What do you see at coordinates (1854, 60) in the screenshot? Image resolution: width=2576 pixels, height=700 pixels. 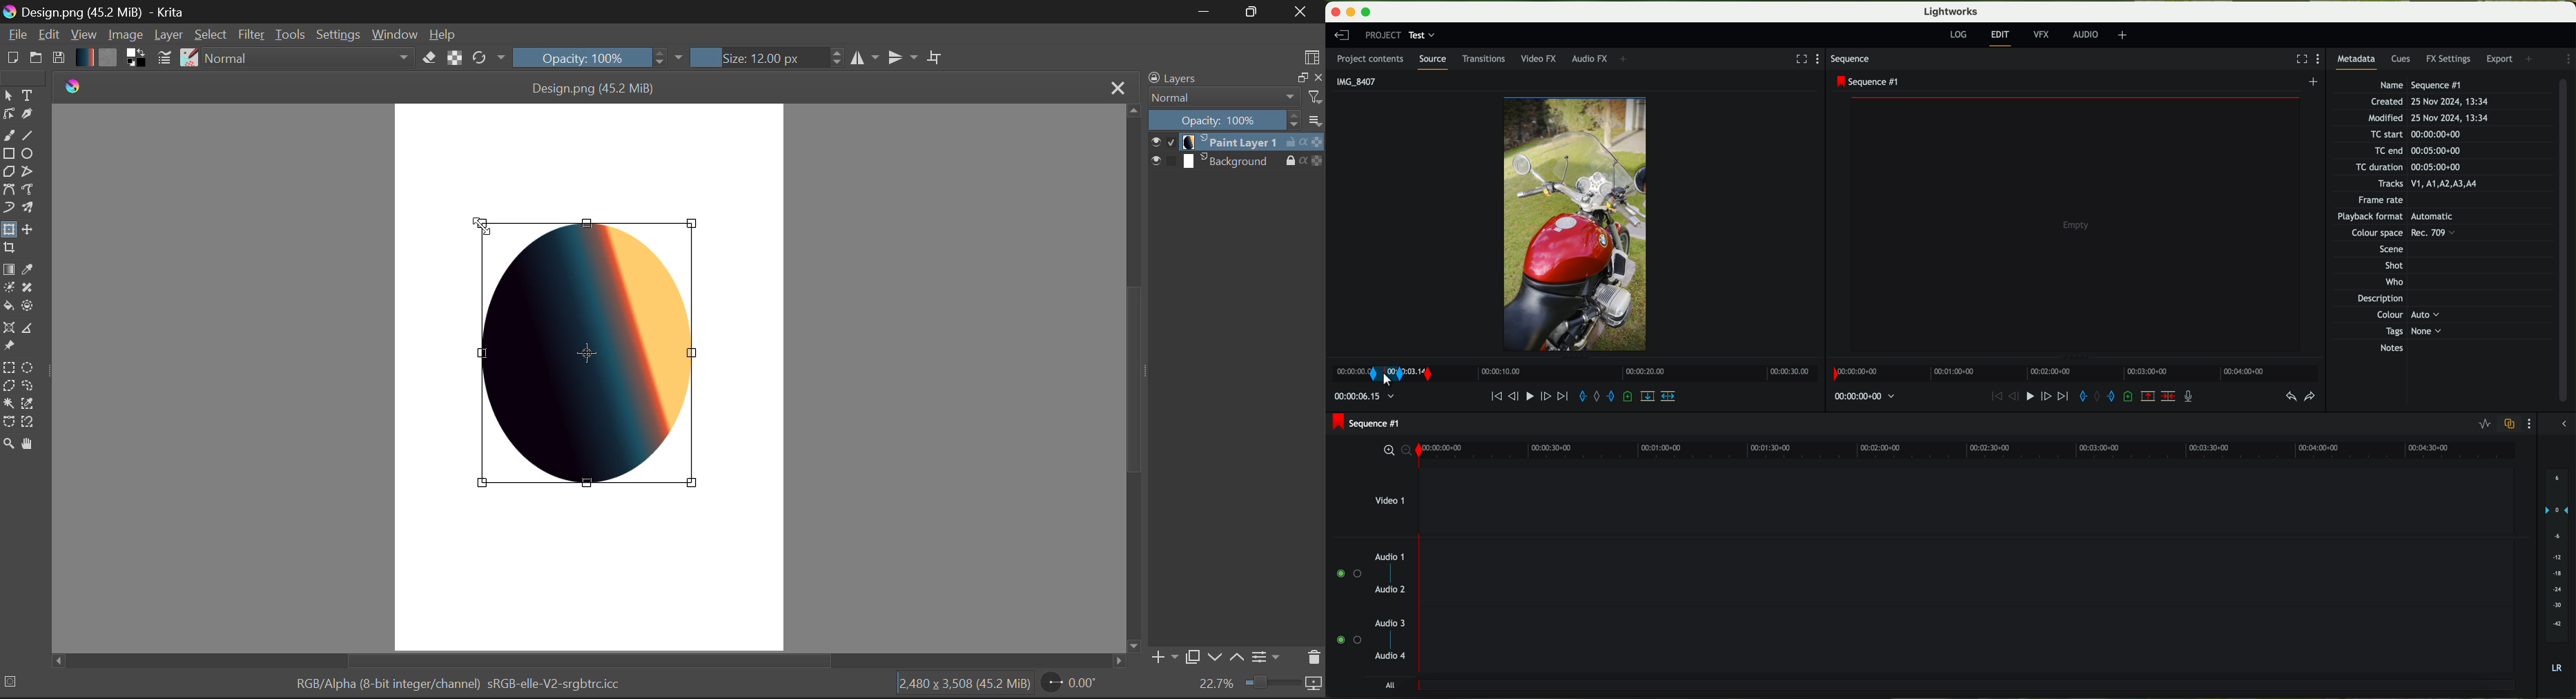 I see `sequence` at bounding box center [1854, 60].